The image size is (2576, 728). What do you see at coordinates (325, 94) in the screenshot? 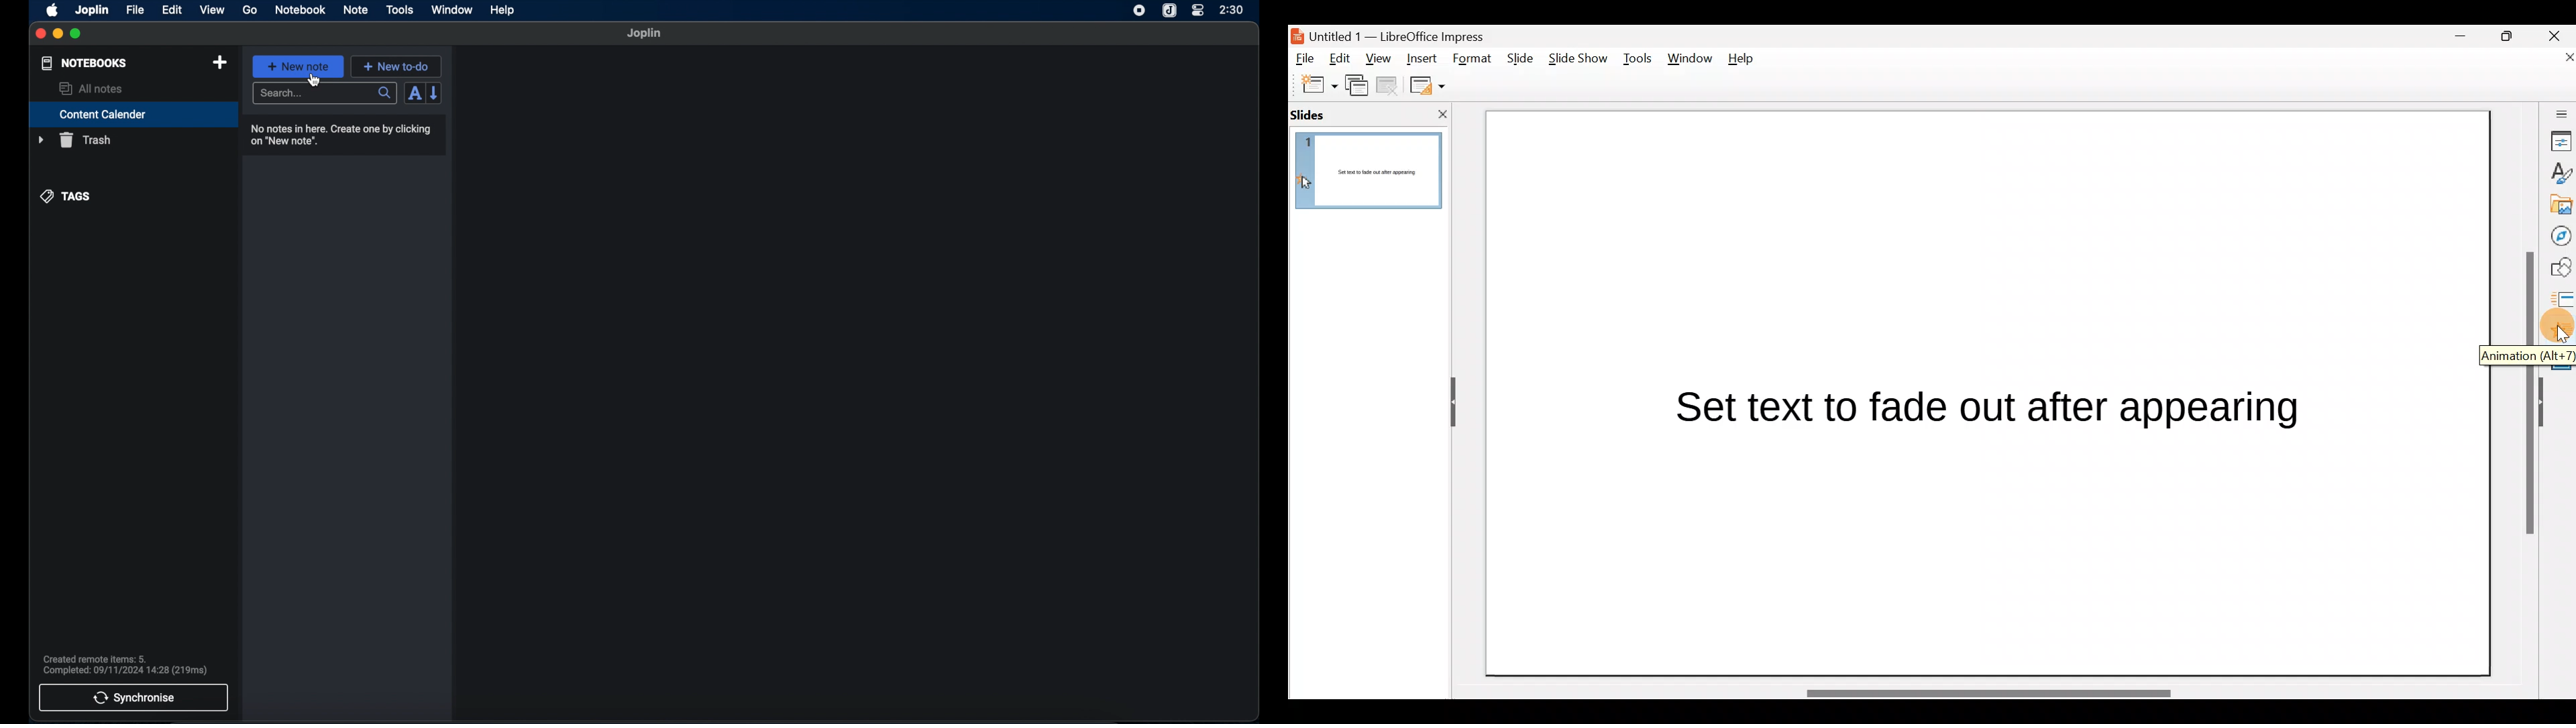
I see `search bar` at bounding box center [325, 94].